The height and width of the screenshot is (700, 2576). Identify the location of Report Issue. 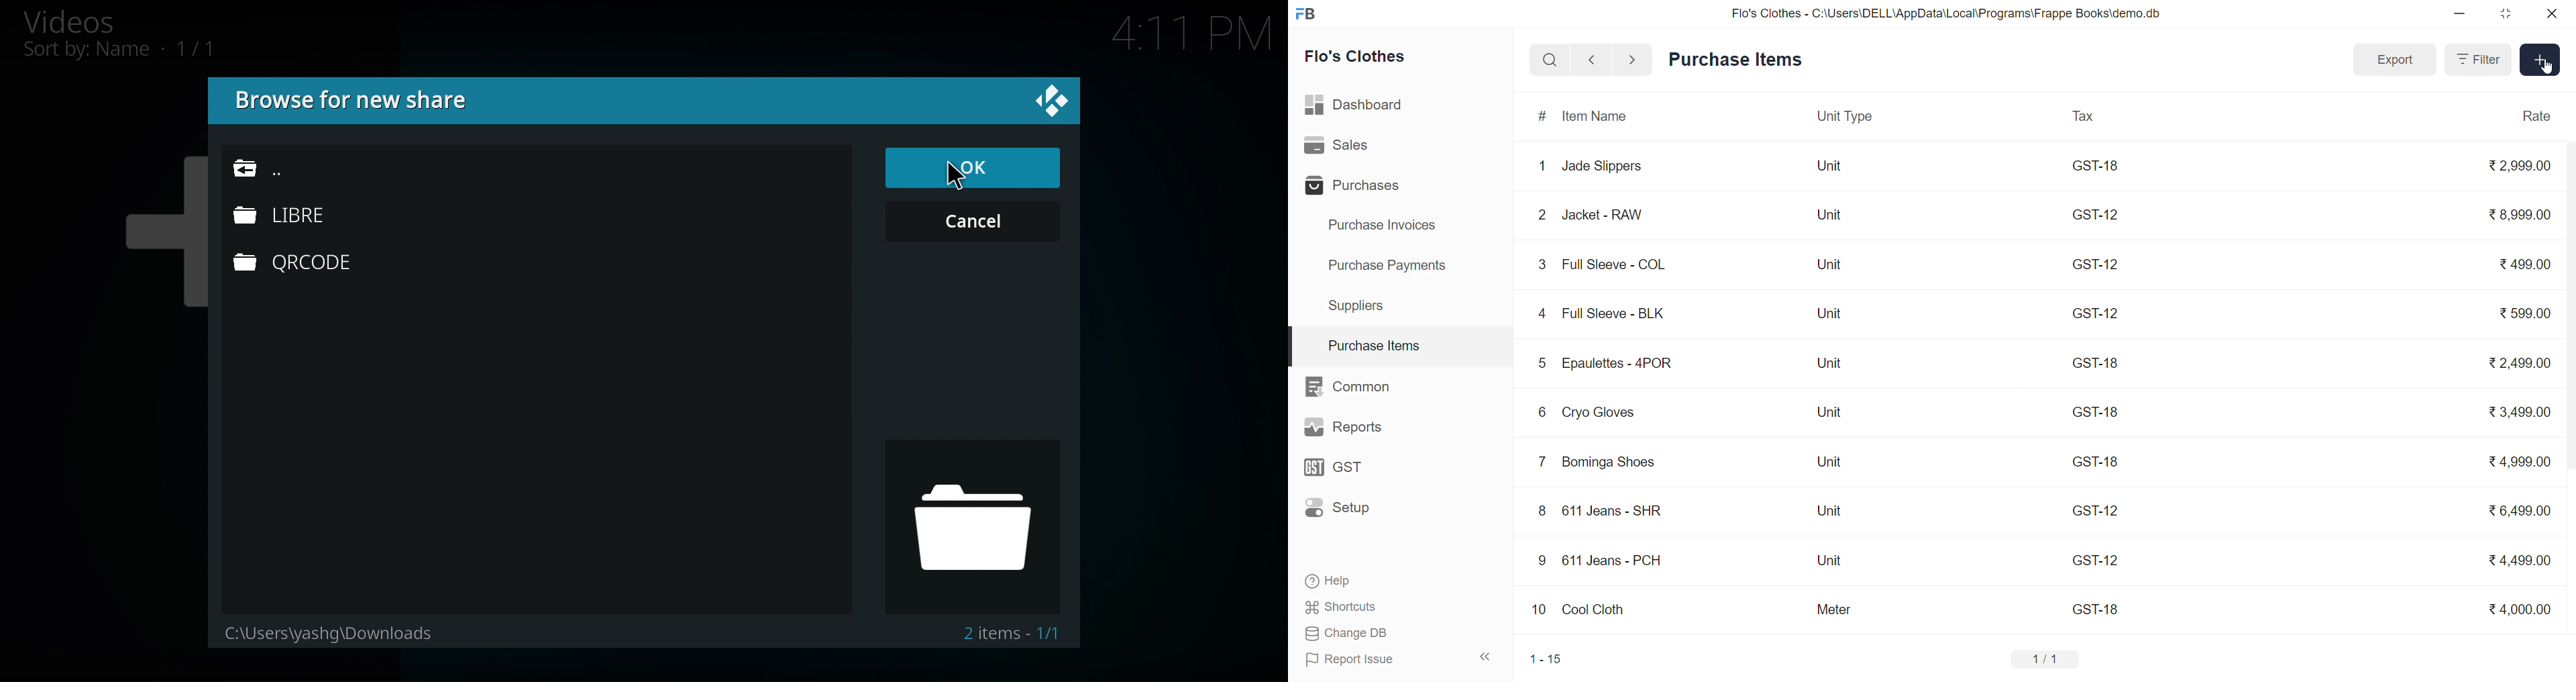
(1372, 659).